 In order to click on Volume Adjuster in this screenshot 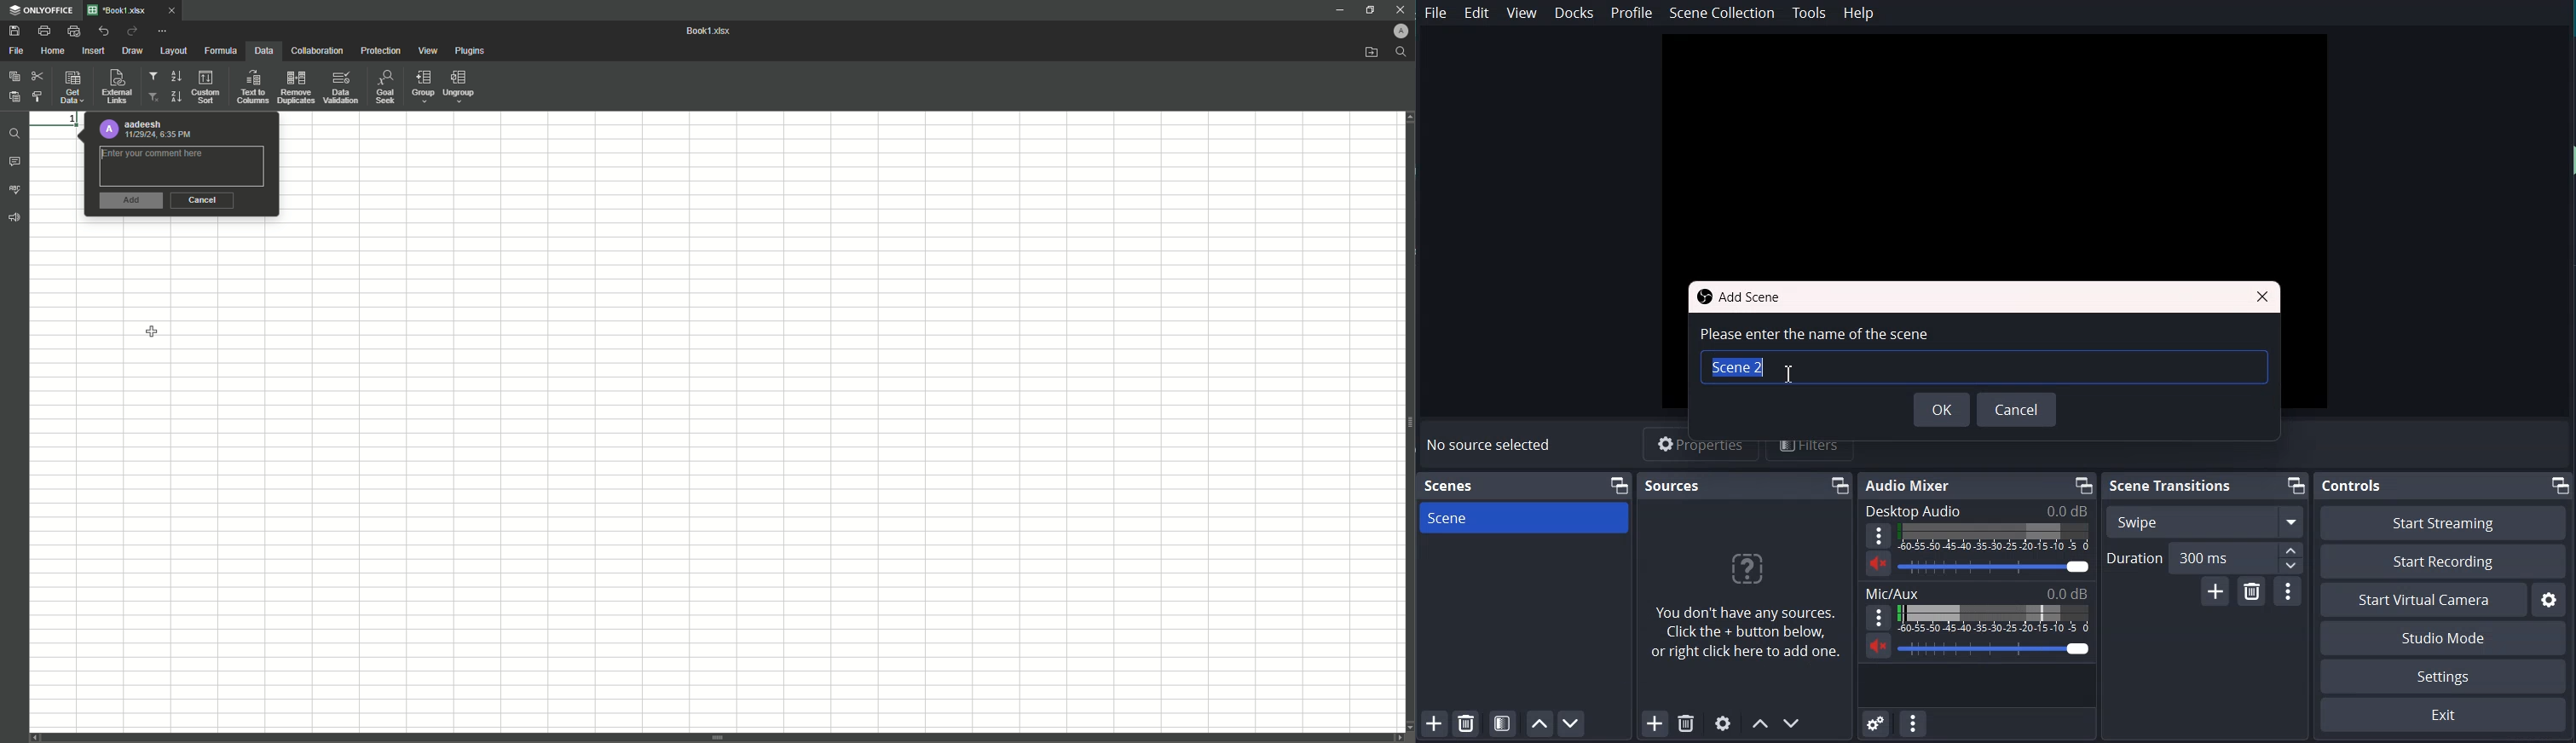, I will do `click(1995, 566)`.